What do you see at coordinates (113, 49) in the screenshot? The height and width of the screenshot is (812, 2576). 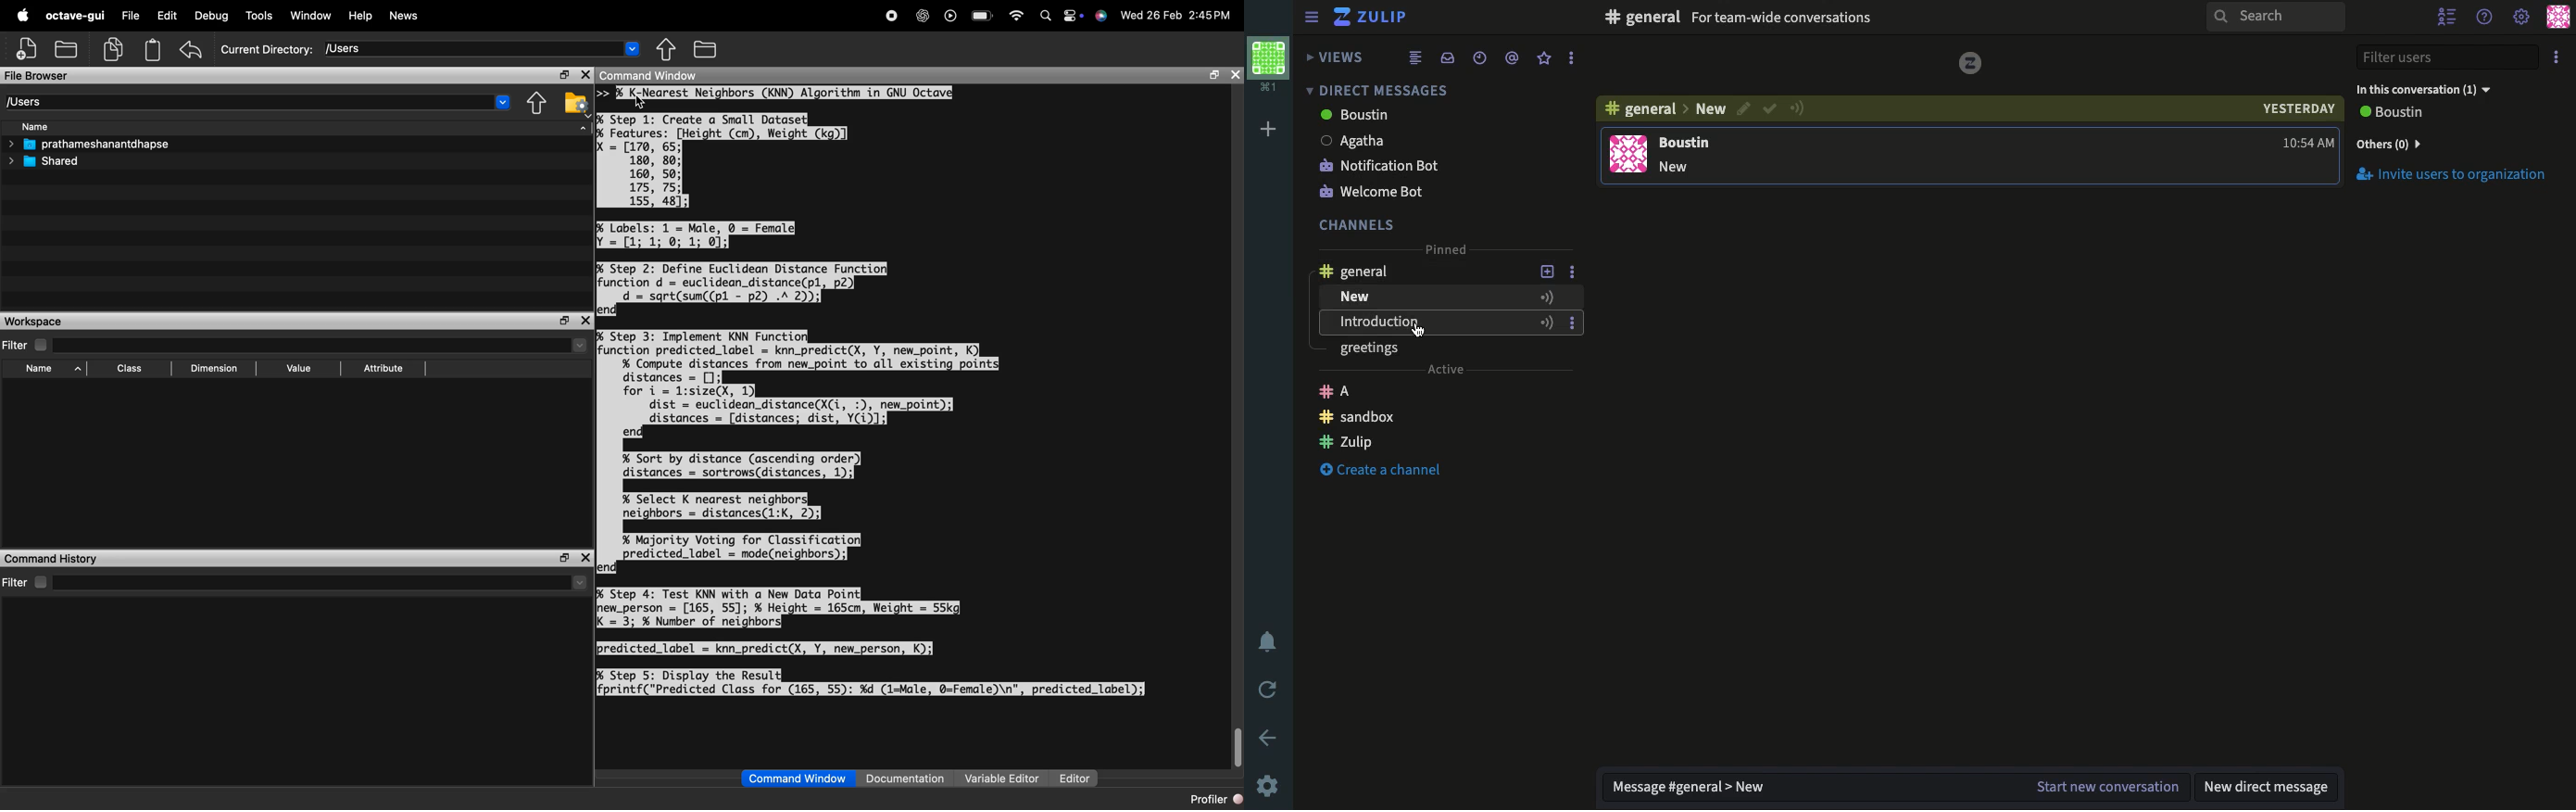 I see `copy` at bounding box center [113, 49].